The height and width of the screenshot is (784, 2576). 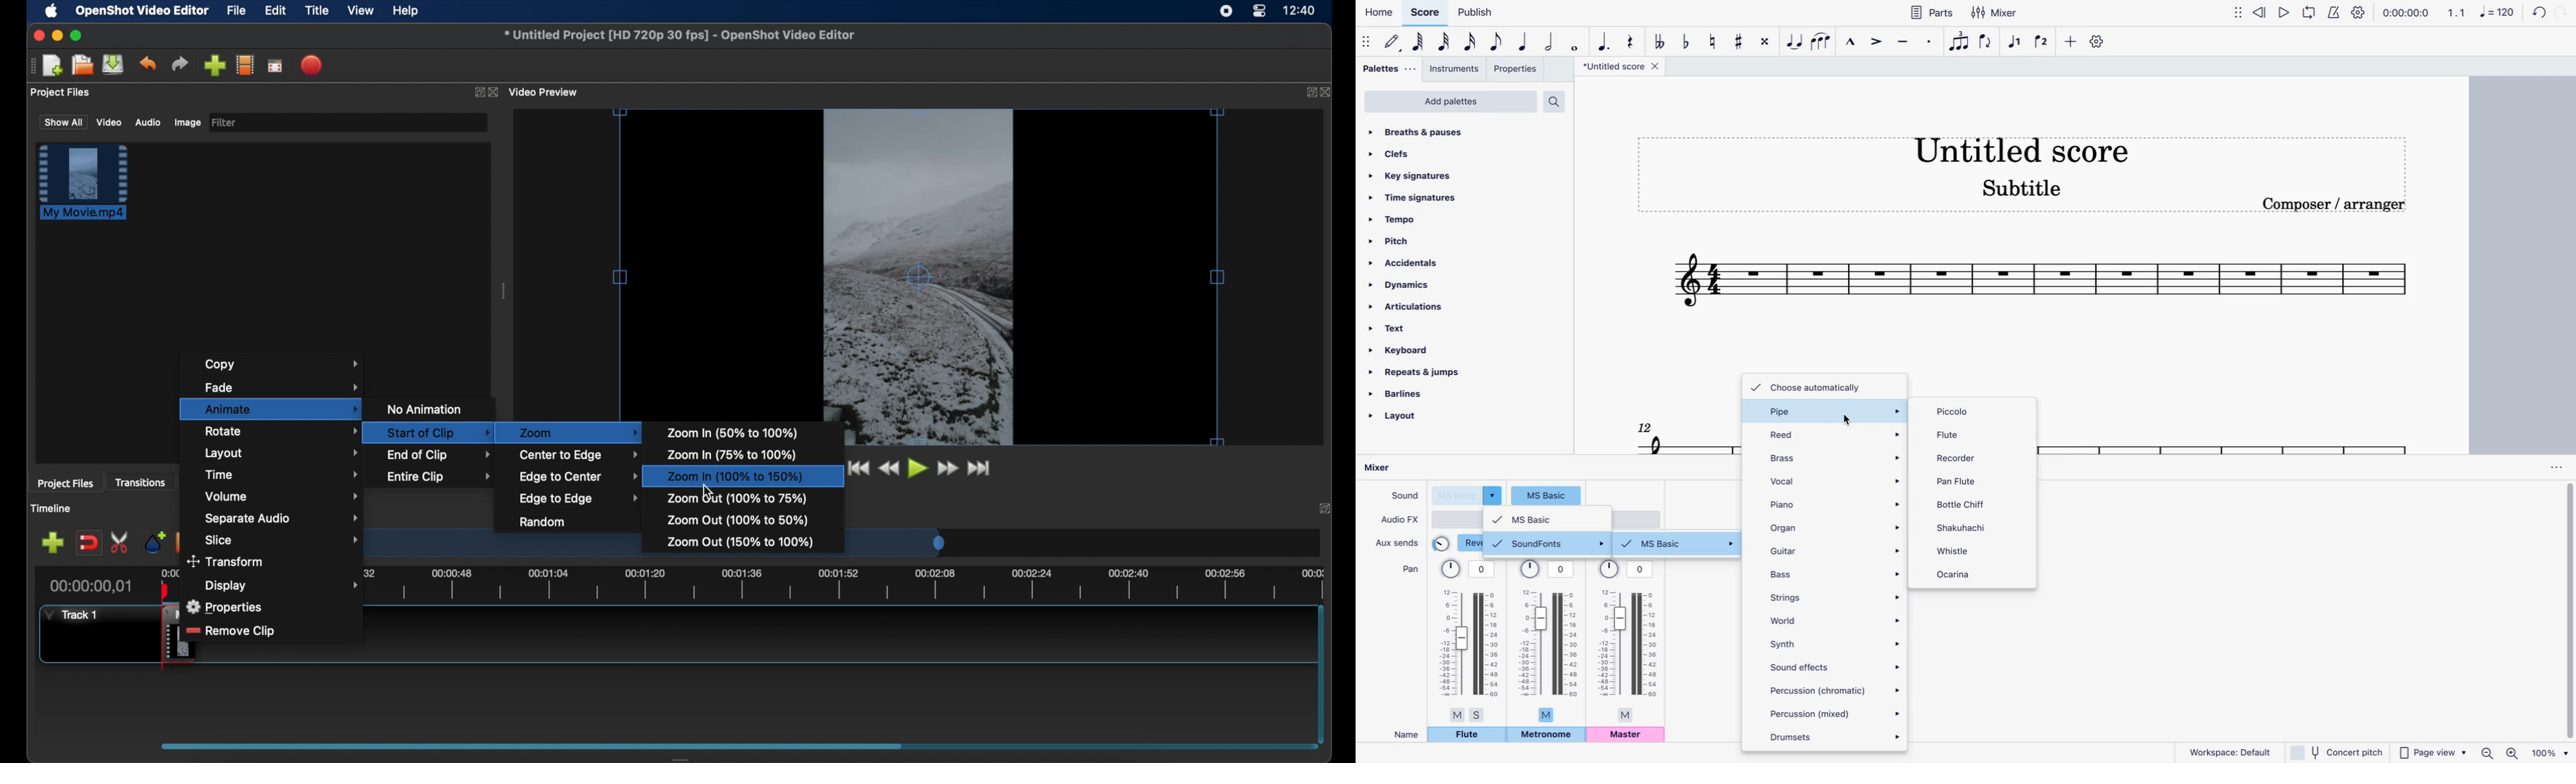 I want to click on tuplet, so click(x=1960, y=45).